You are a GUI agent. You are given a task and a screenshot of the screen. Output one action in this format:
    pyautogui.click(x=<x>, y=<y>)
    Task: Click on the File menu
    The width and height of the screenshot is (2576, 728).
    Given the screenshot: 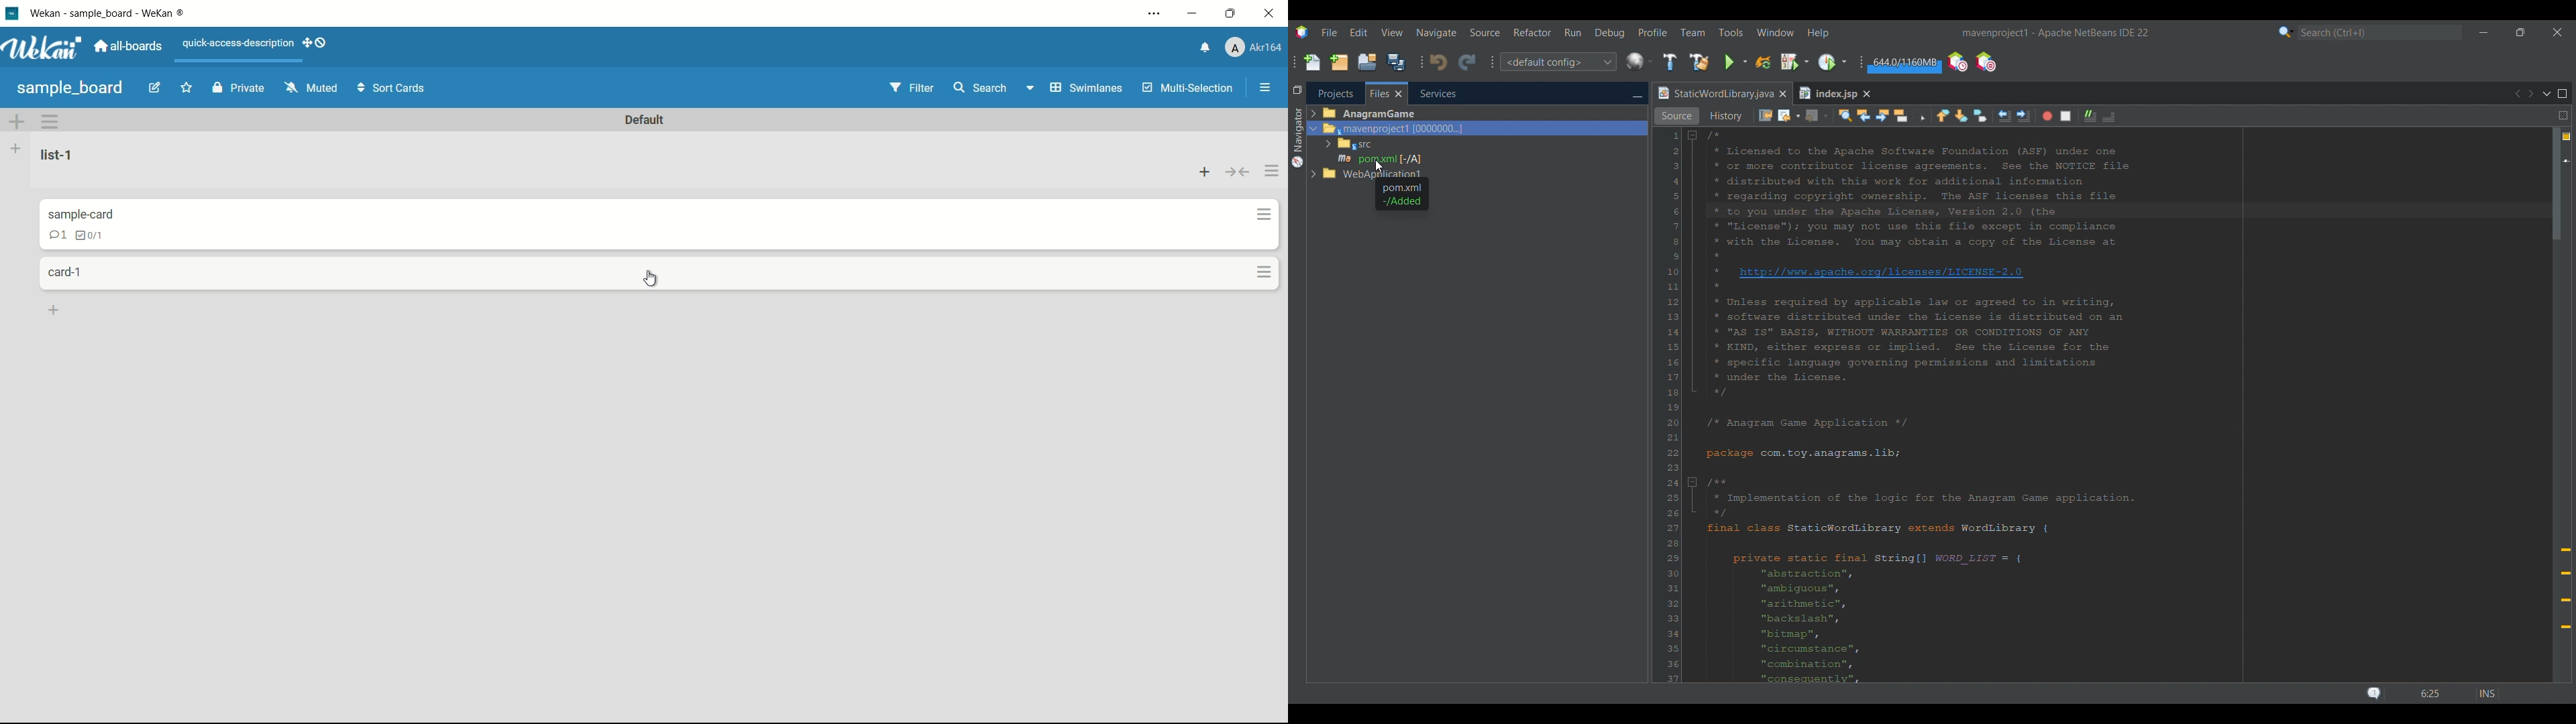 What is the action you would take?
    pyautogui.click(x=1329, y=32)
    